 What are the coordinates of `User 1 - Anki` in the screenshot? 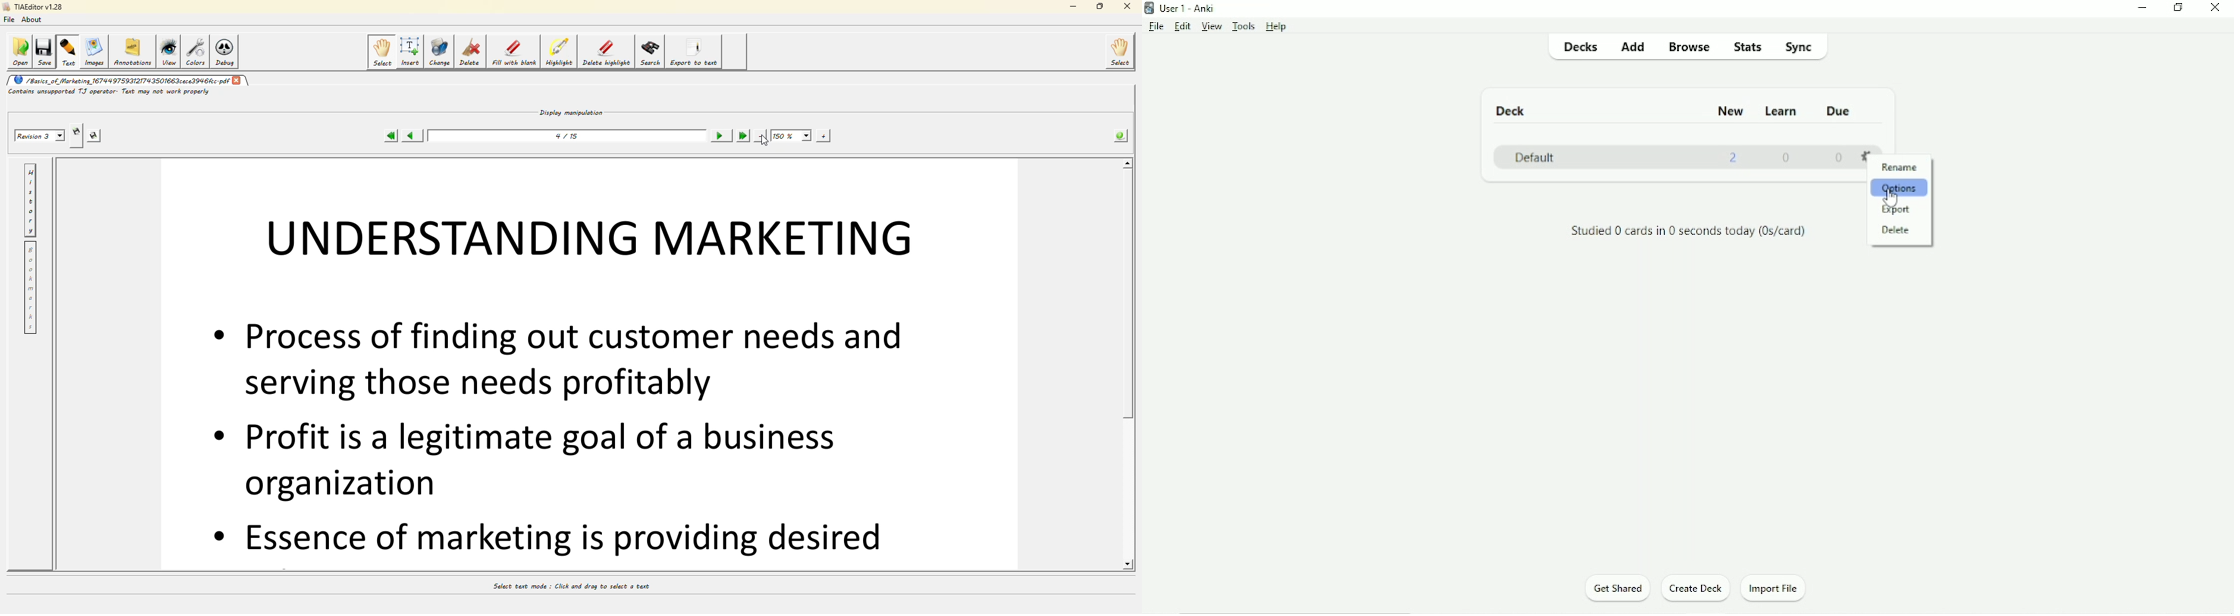 It's located at (1187, 8).